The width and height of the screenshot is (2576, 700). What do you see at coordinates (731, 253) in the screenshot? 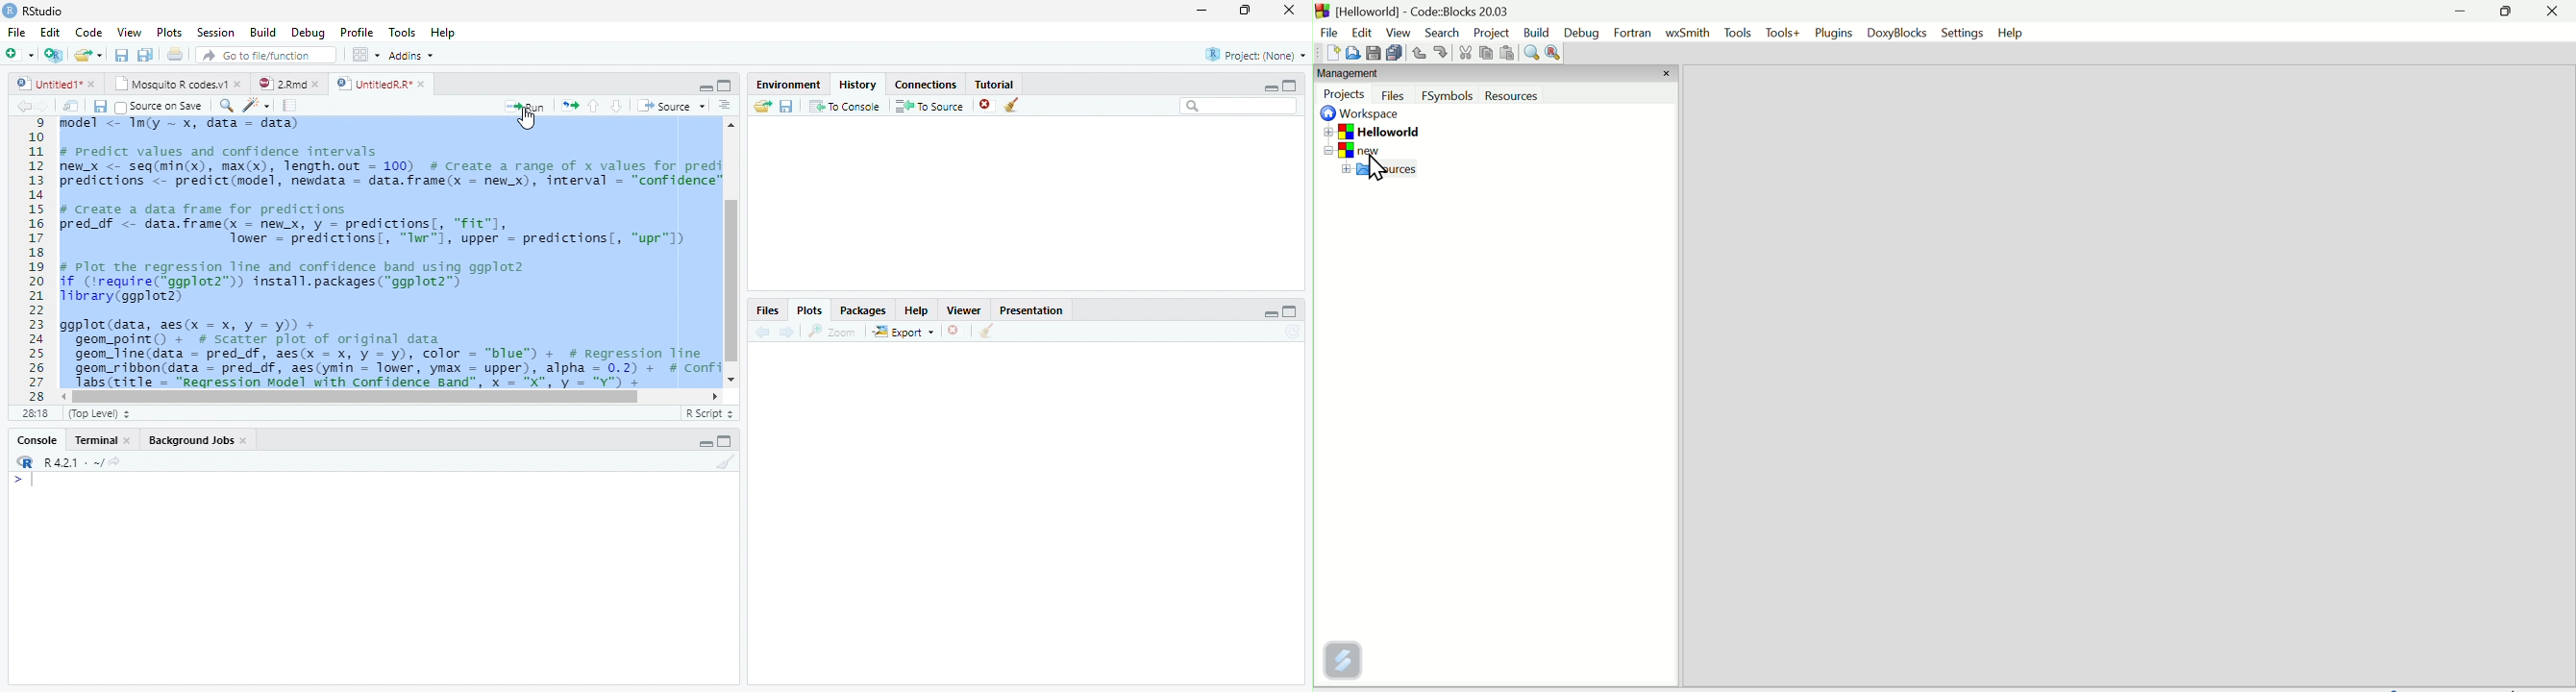
I see `Scrollbar` at bounding box center [731, 253].